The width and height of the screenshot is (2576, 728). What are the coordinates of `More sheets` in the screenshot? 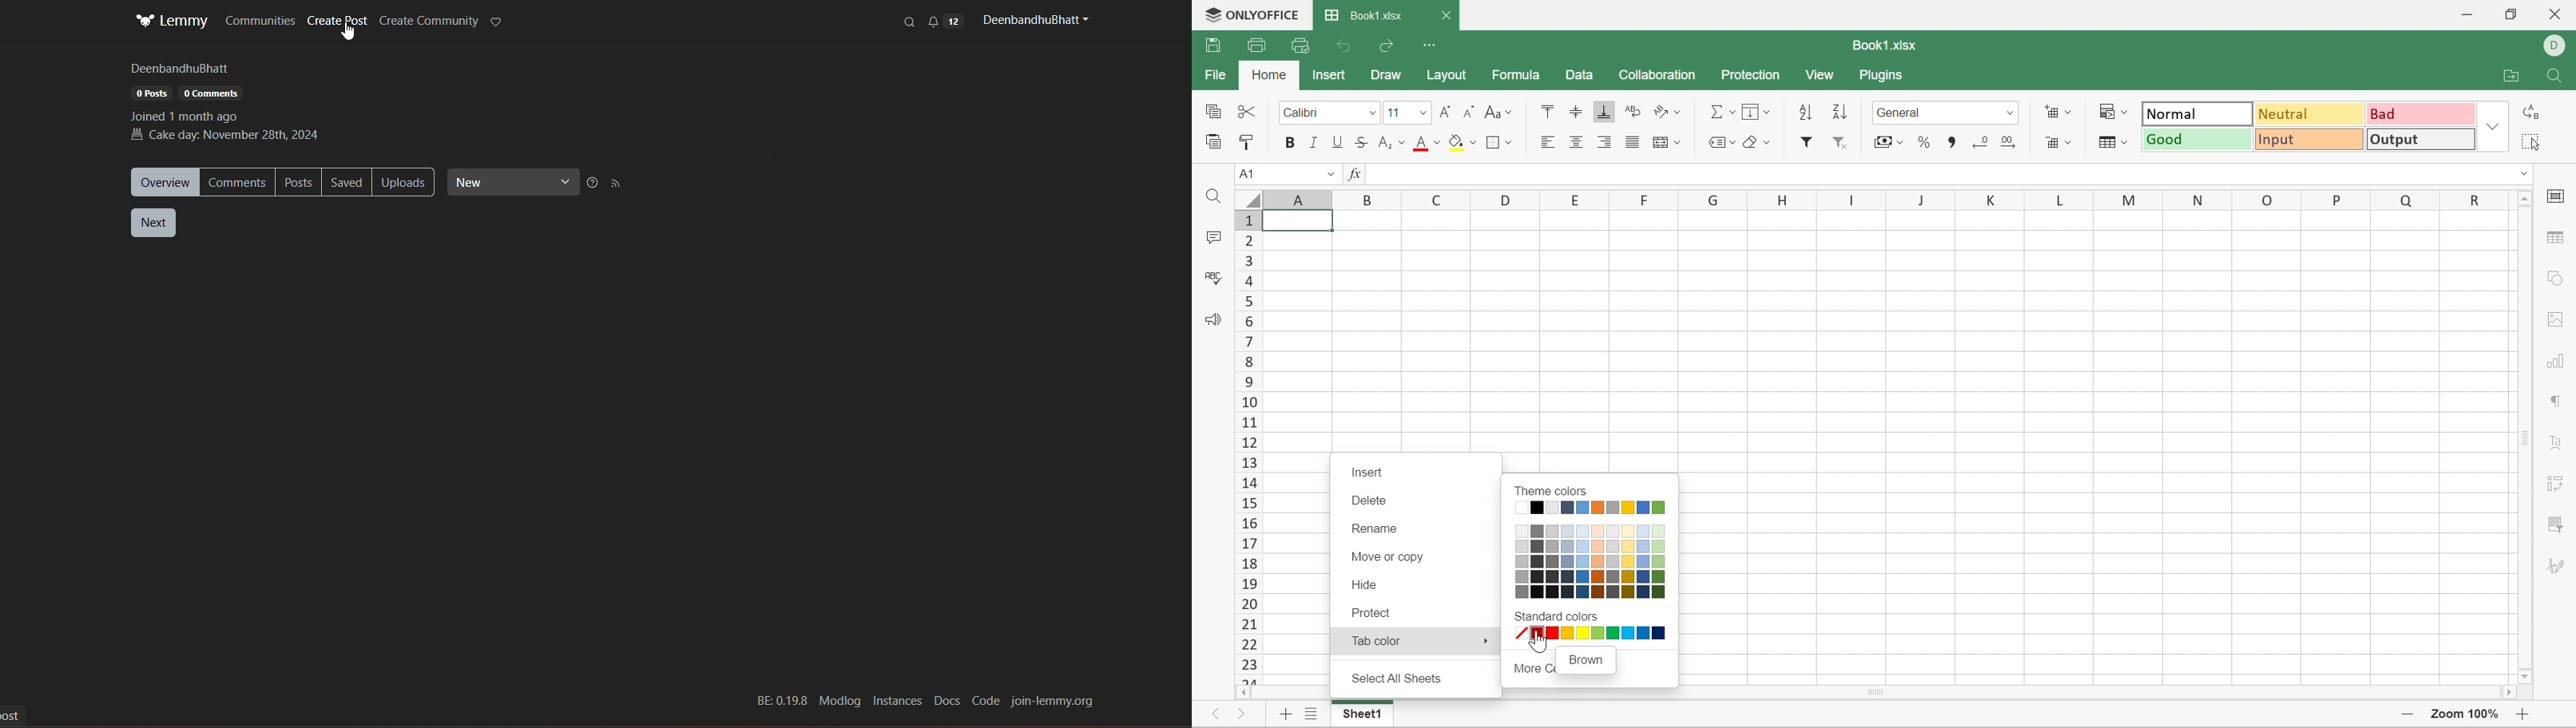 It's located at (1312, 709).